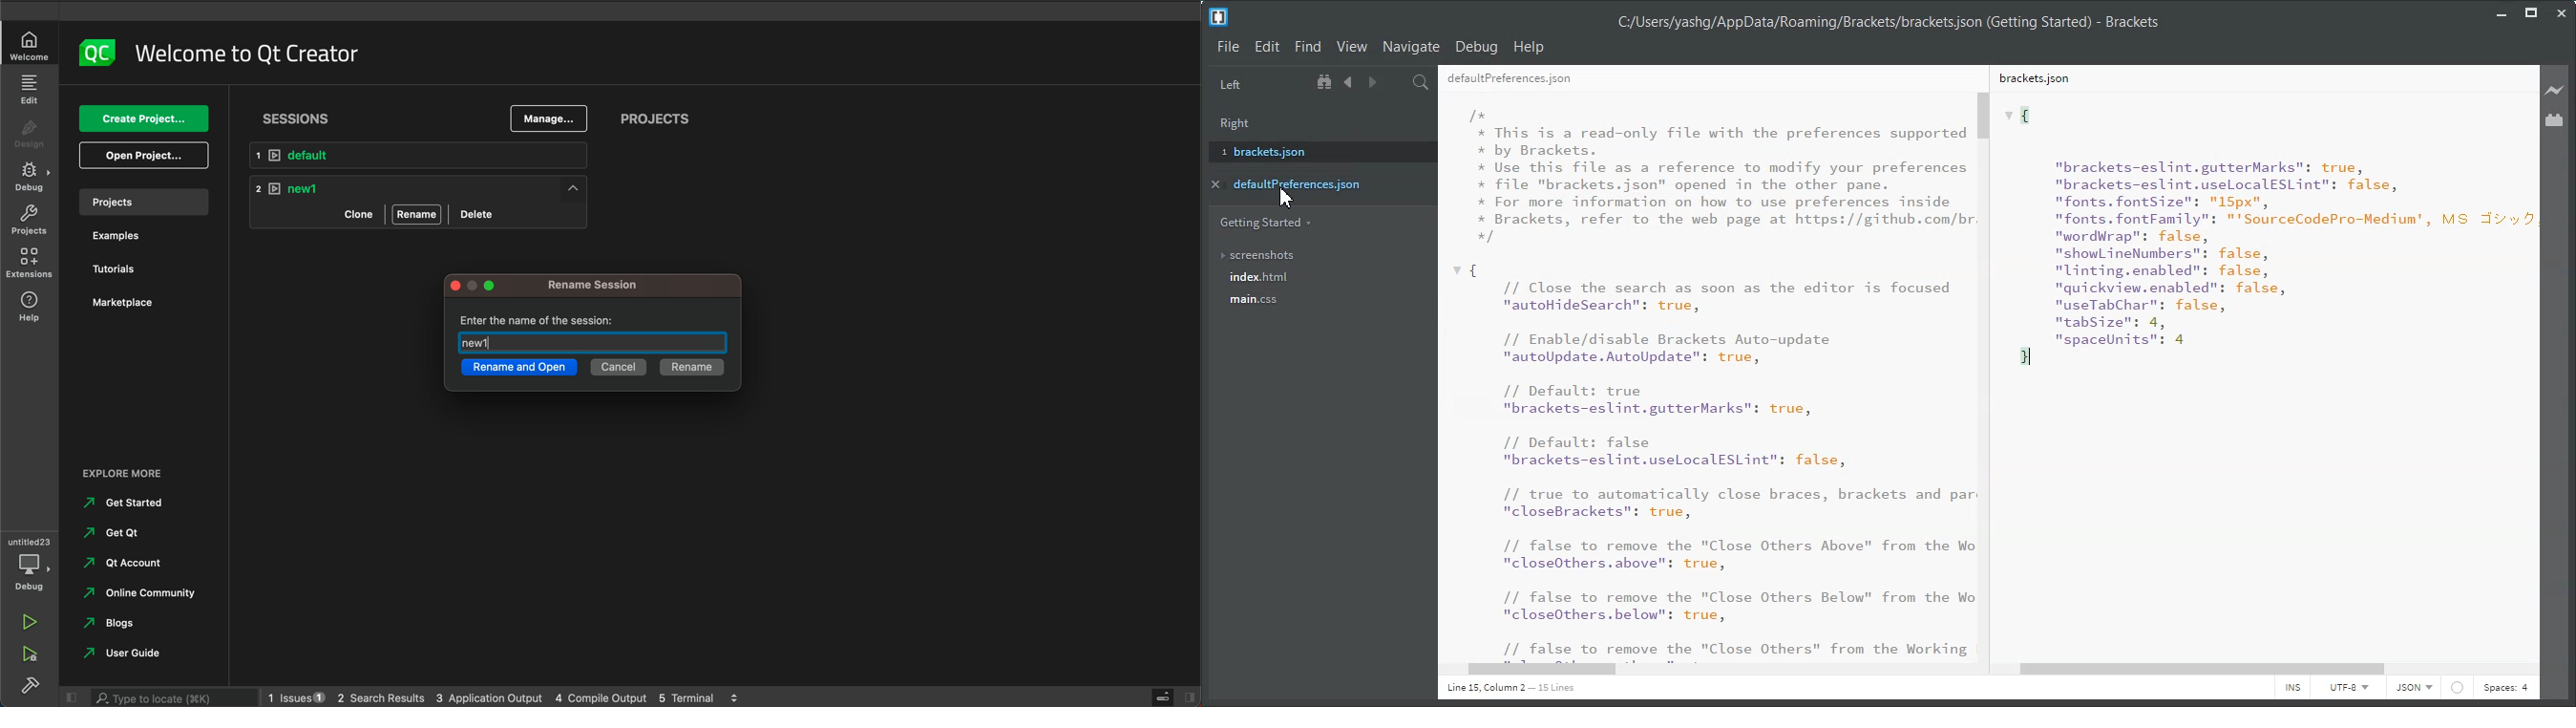 The height and width of the screenshot is (728, 2576). What do you see at coordinates (1228, 46) in the screenshot?
I see `File` at bounding box center [1228, 46].